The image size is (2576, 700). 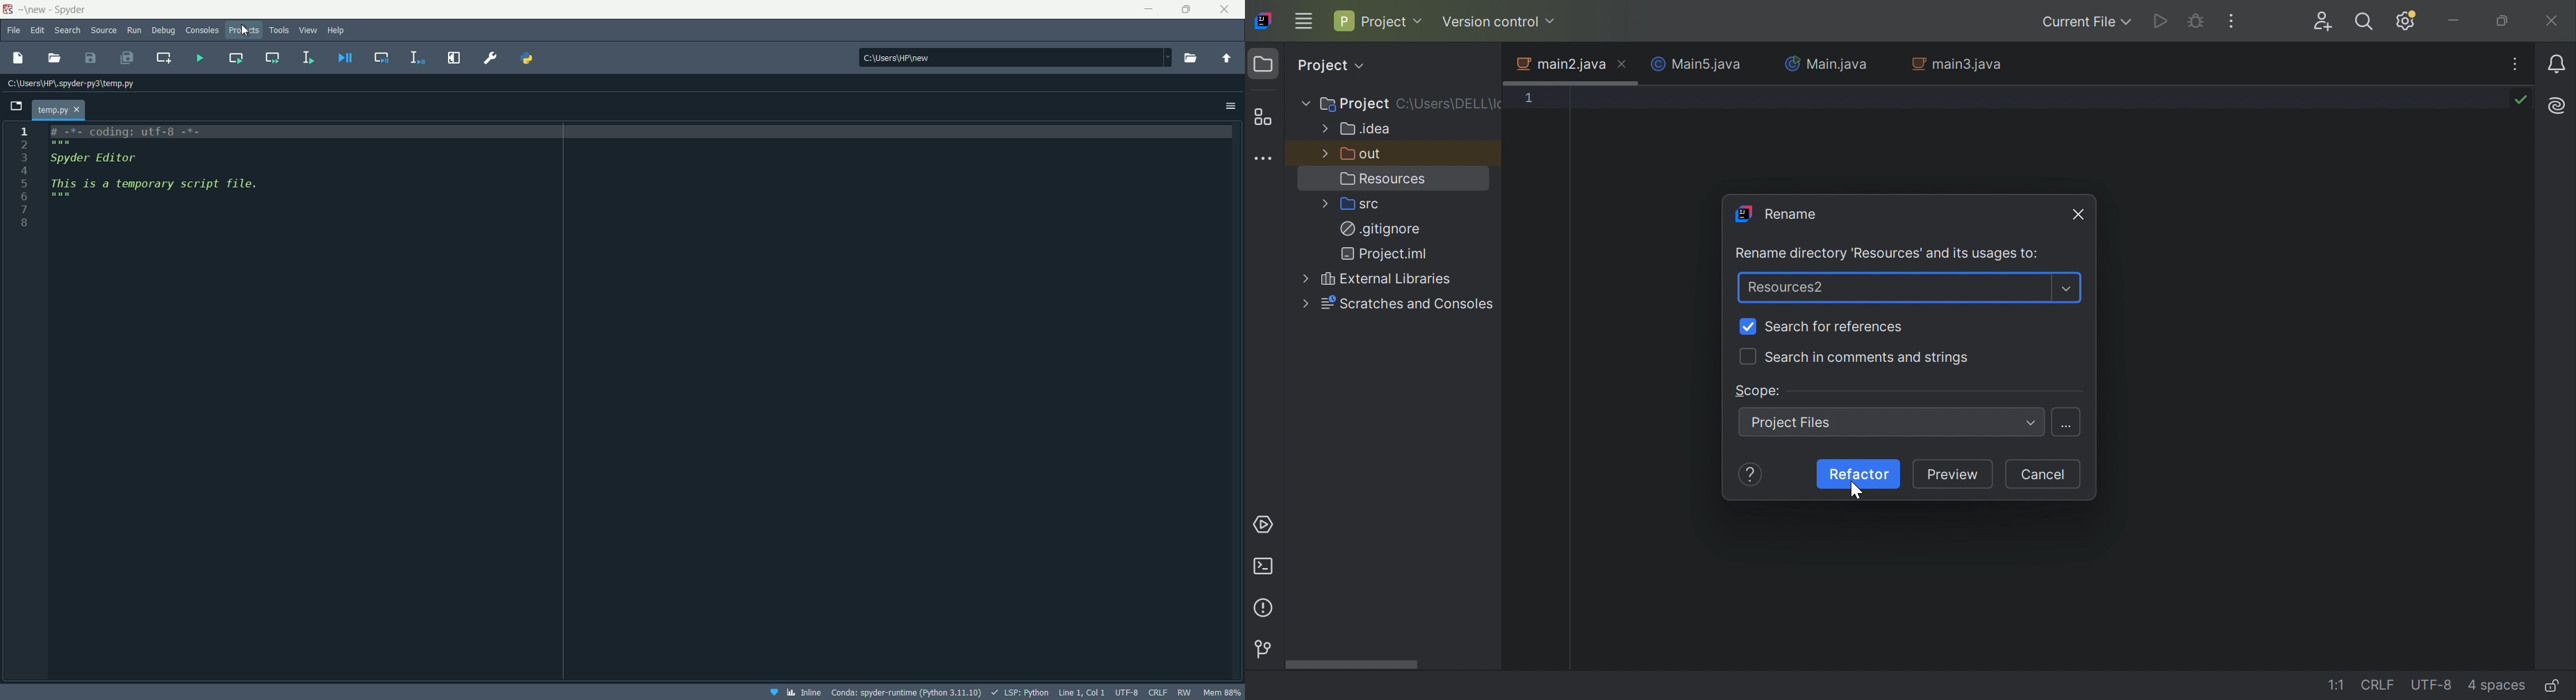 What do you see at coordinates (23, 177) in the screenshot?
I see `Line numbers` at bounding box center [23, 177].